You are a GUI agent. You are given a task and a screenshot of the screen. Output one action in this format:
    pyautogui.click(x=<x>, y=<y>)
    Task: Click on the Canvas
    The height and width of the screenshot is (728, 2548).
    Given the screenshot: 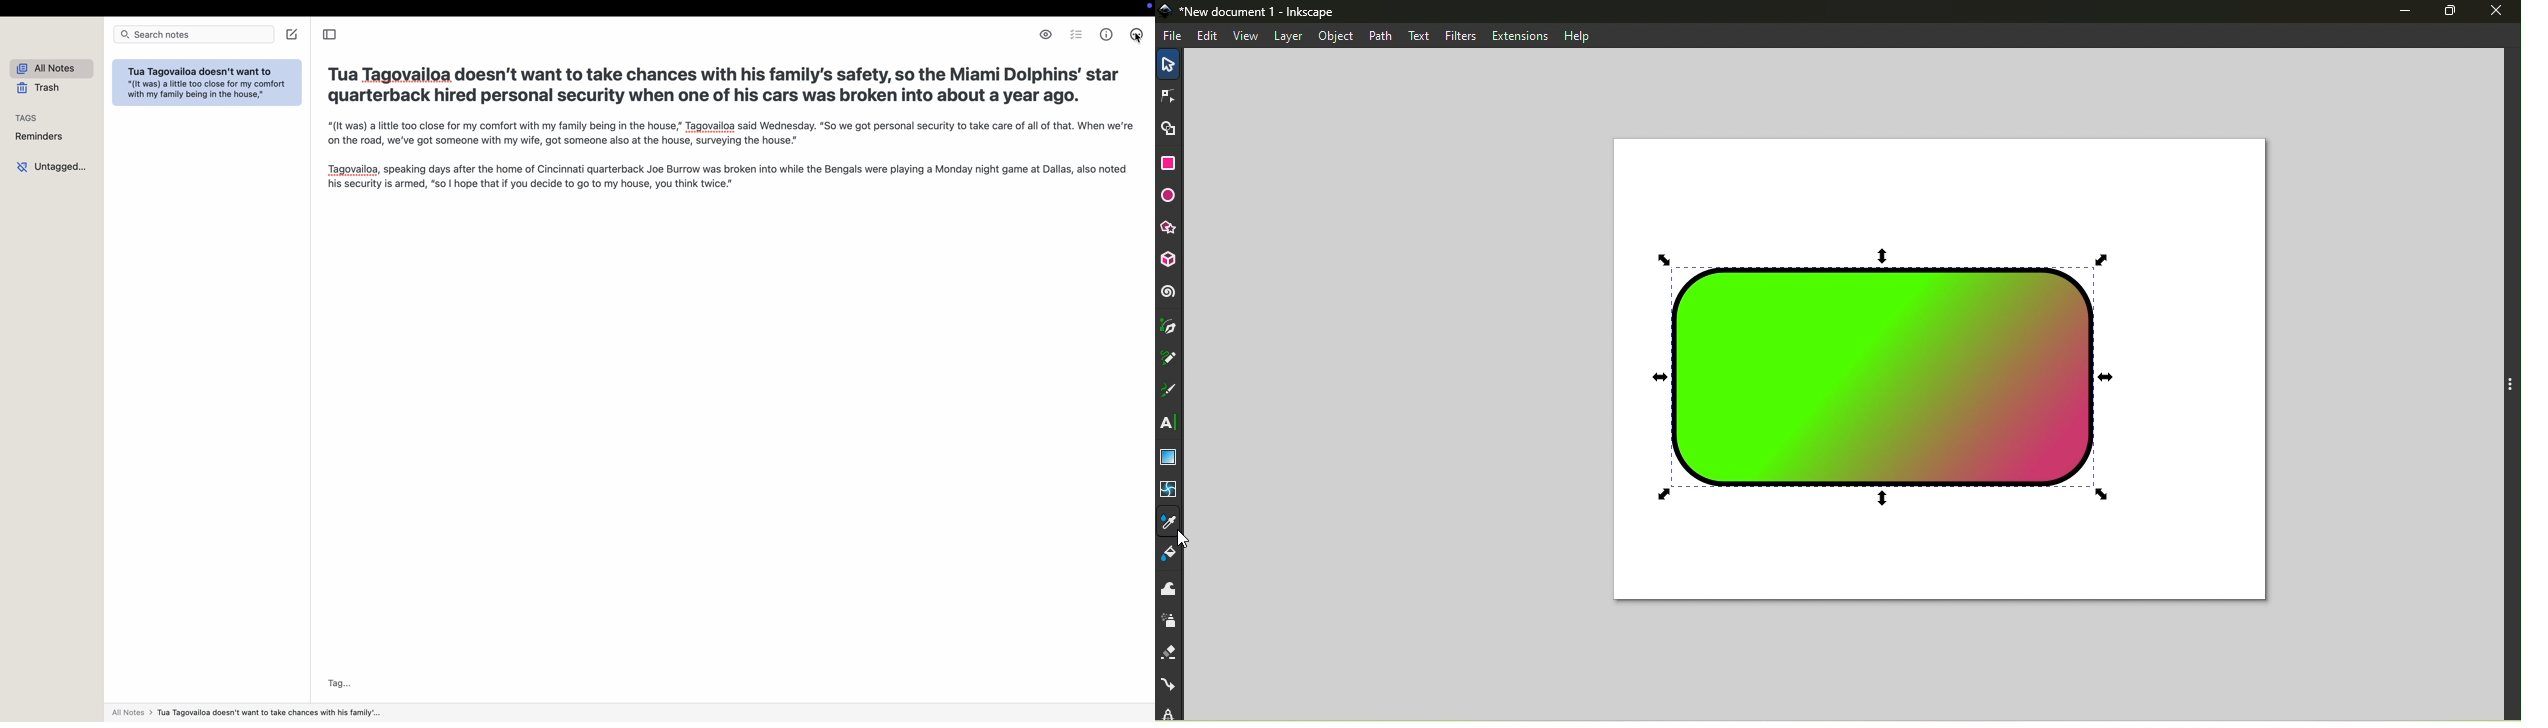 What is the action you would take?
    pyautogui.click(x=1938, y=371)
    